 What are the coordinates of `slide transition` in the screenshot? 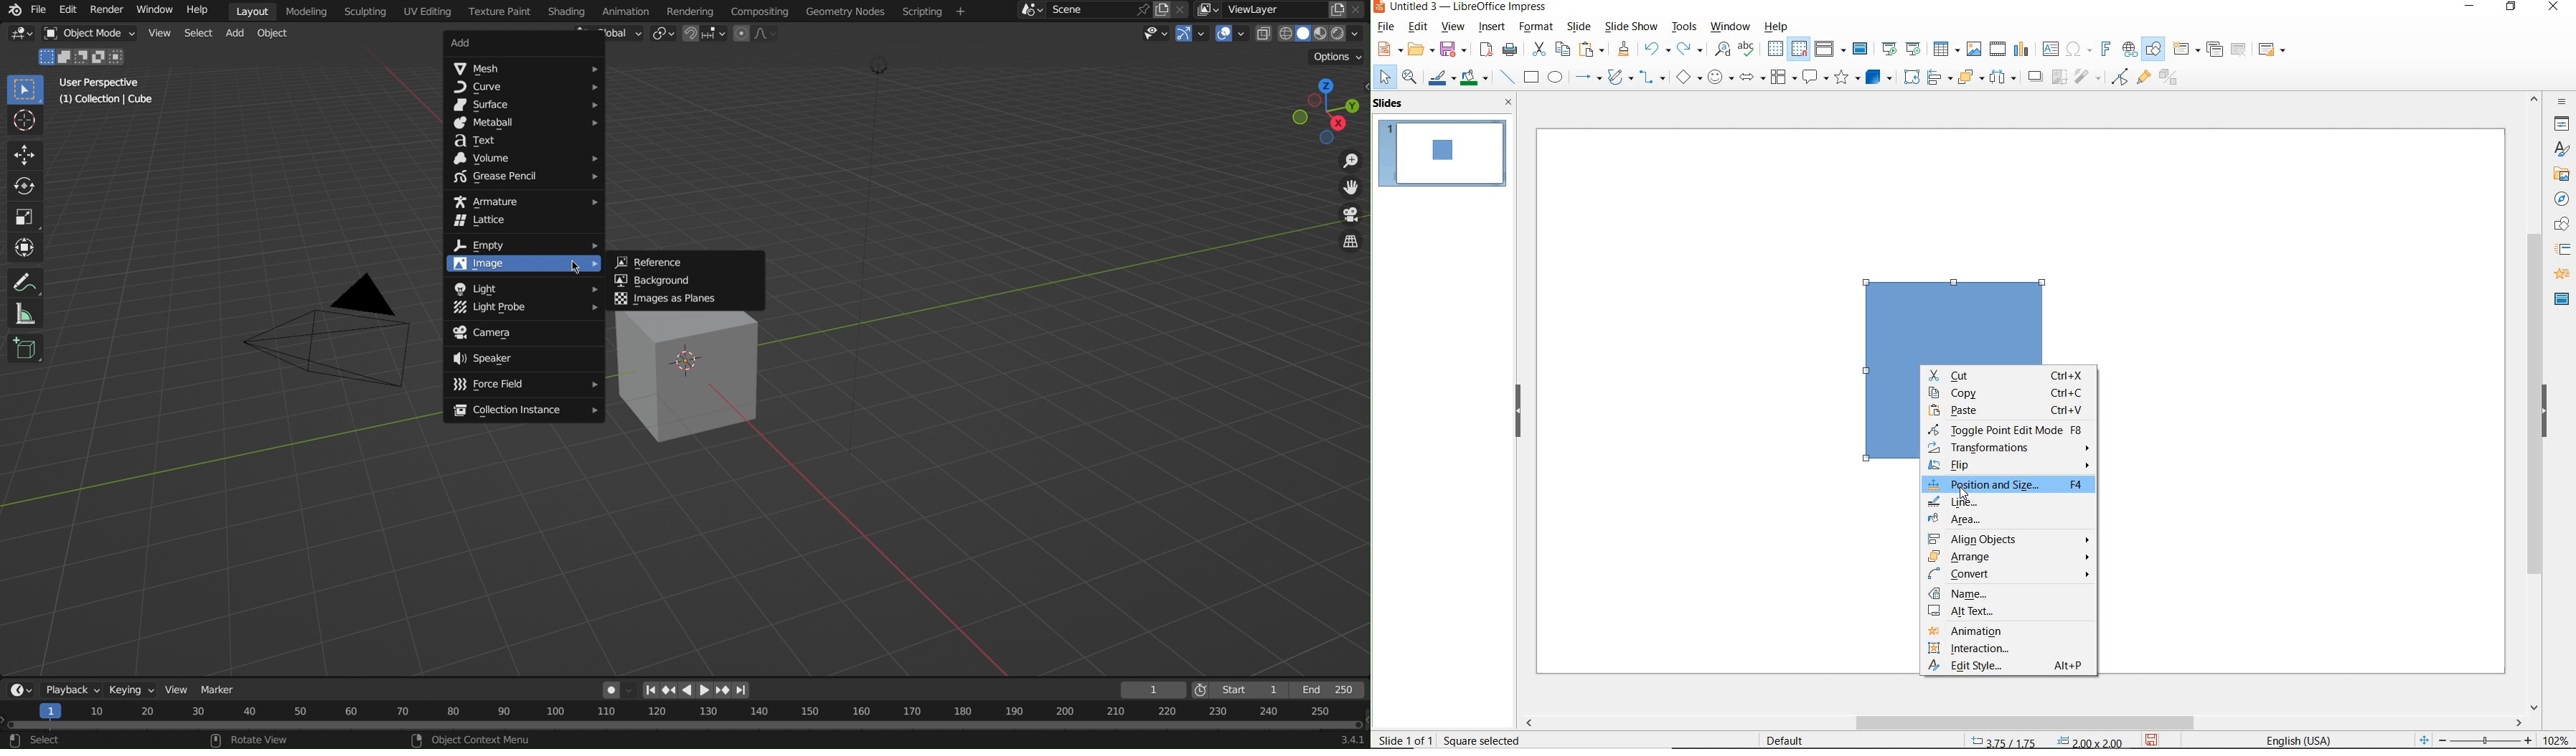 It's located at (2562, 250).